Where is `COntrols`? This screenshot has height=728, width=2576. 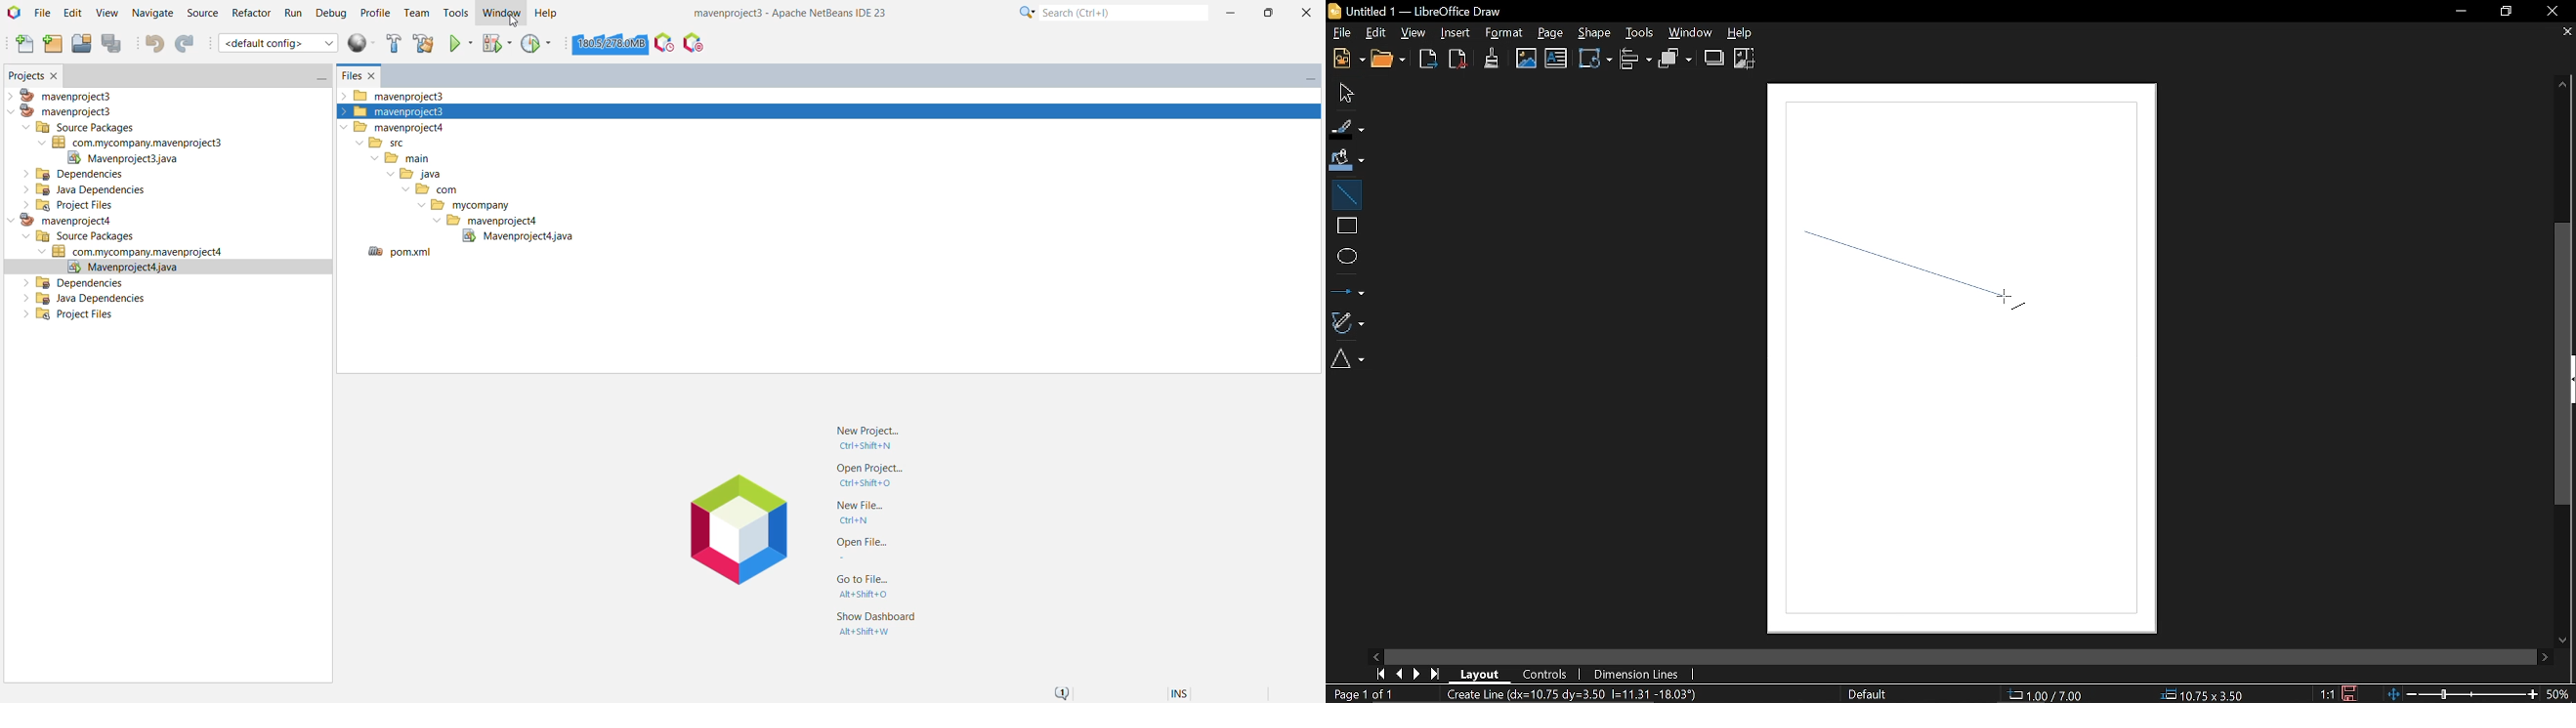
COntrols is located at coordinates (1546, 673).